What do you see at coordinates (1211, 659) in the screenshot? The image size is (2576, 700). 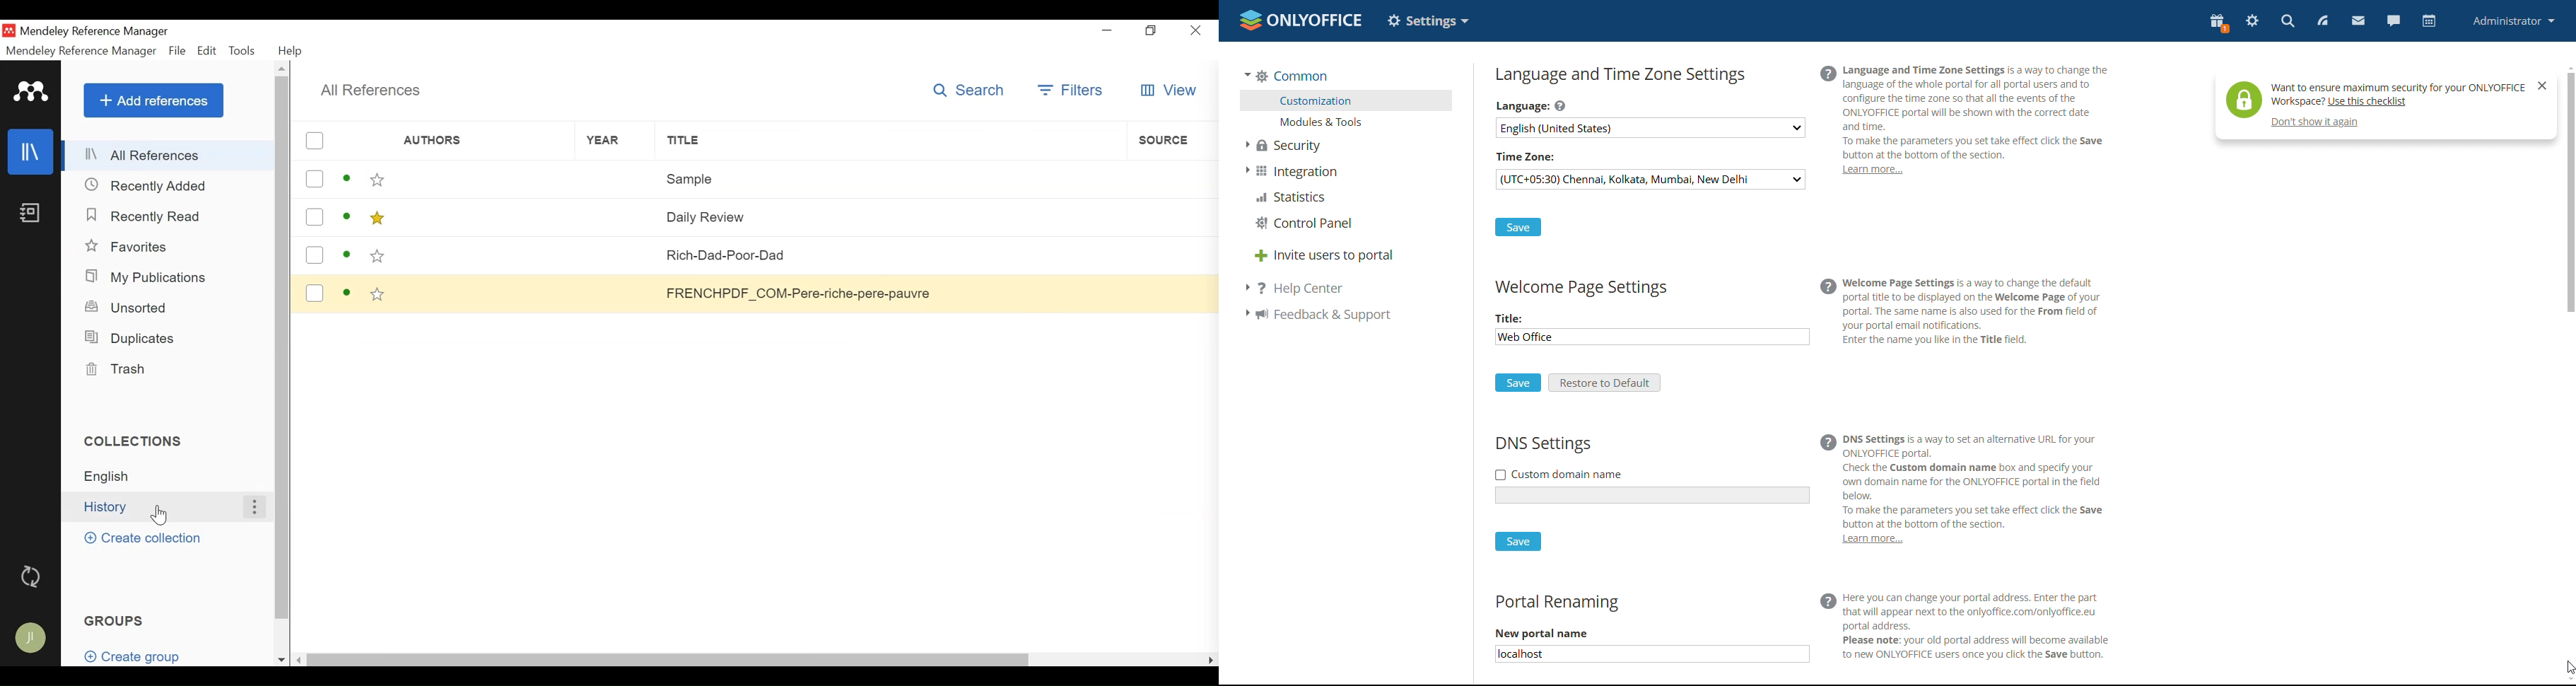 I see `Scroll Right` at bounding box center [1211, 659].